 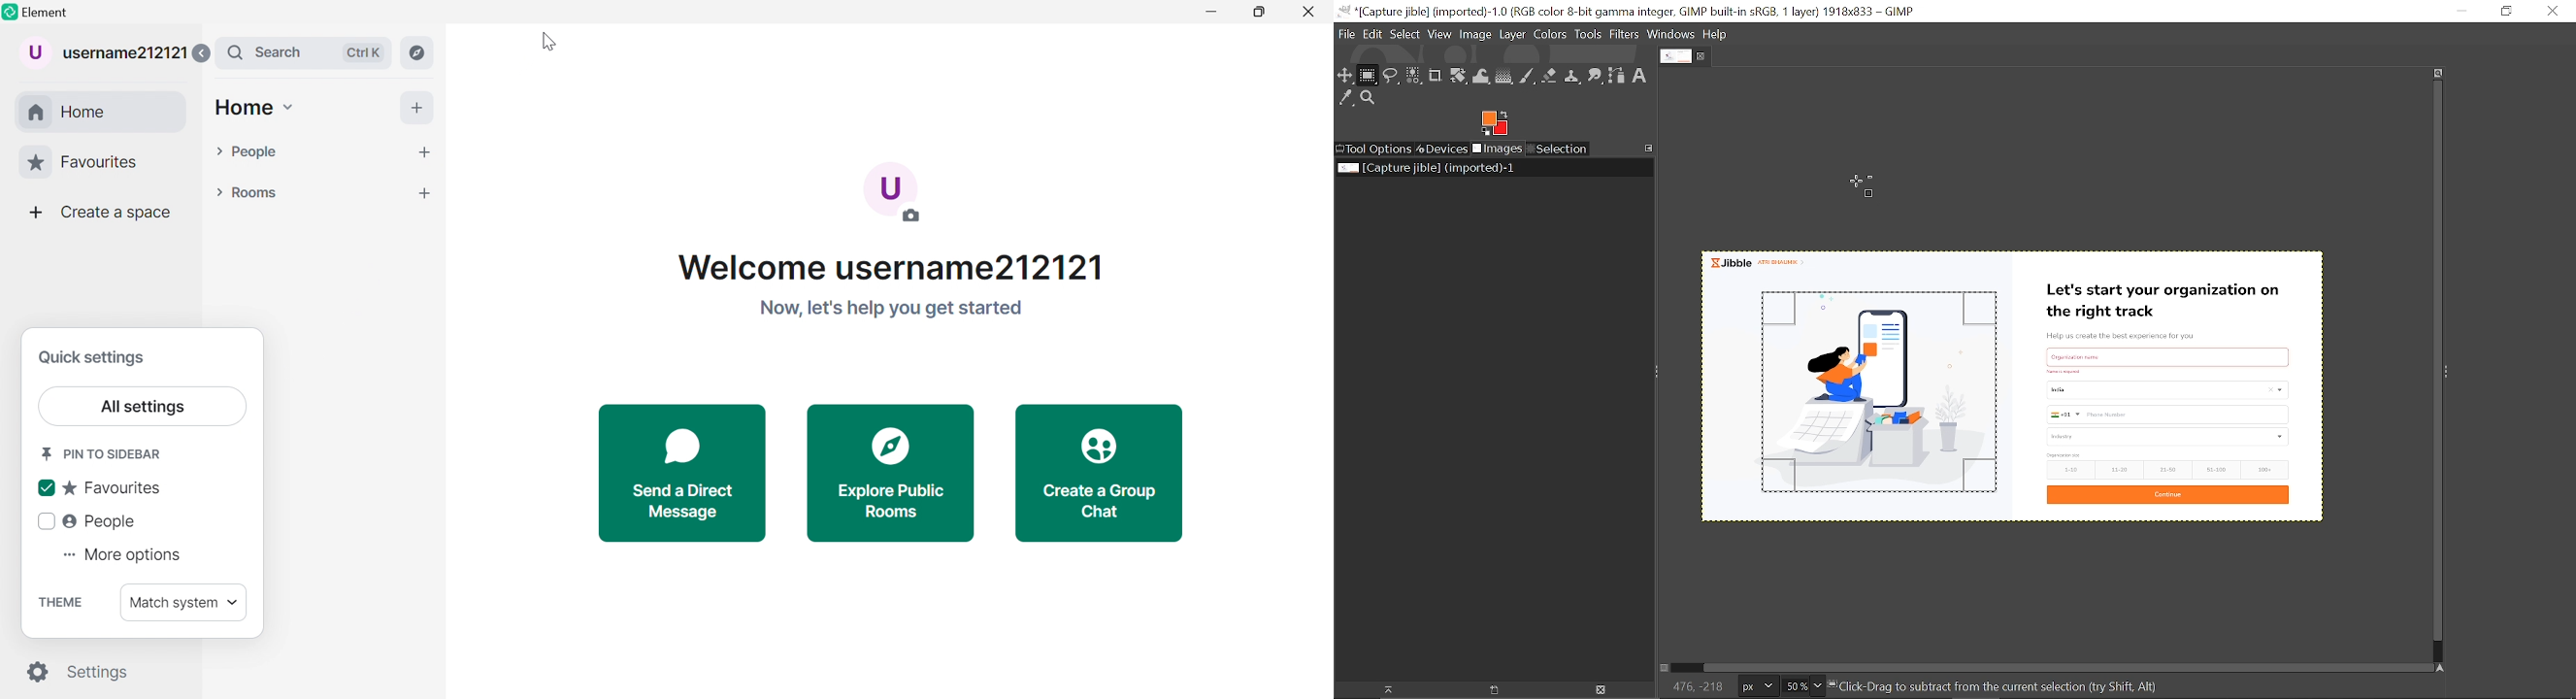 I want to click on Cursor, so click(x=549, y=40).